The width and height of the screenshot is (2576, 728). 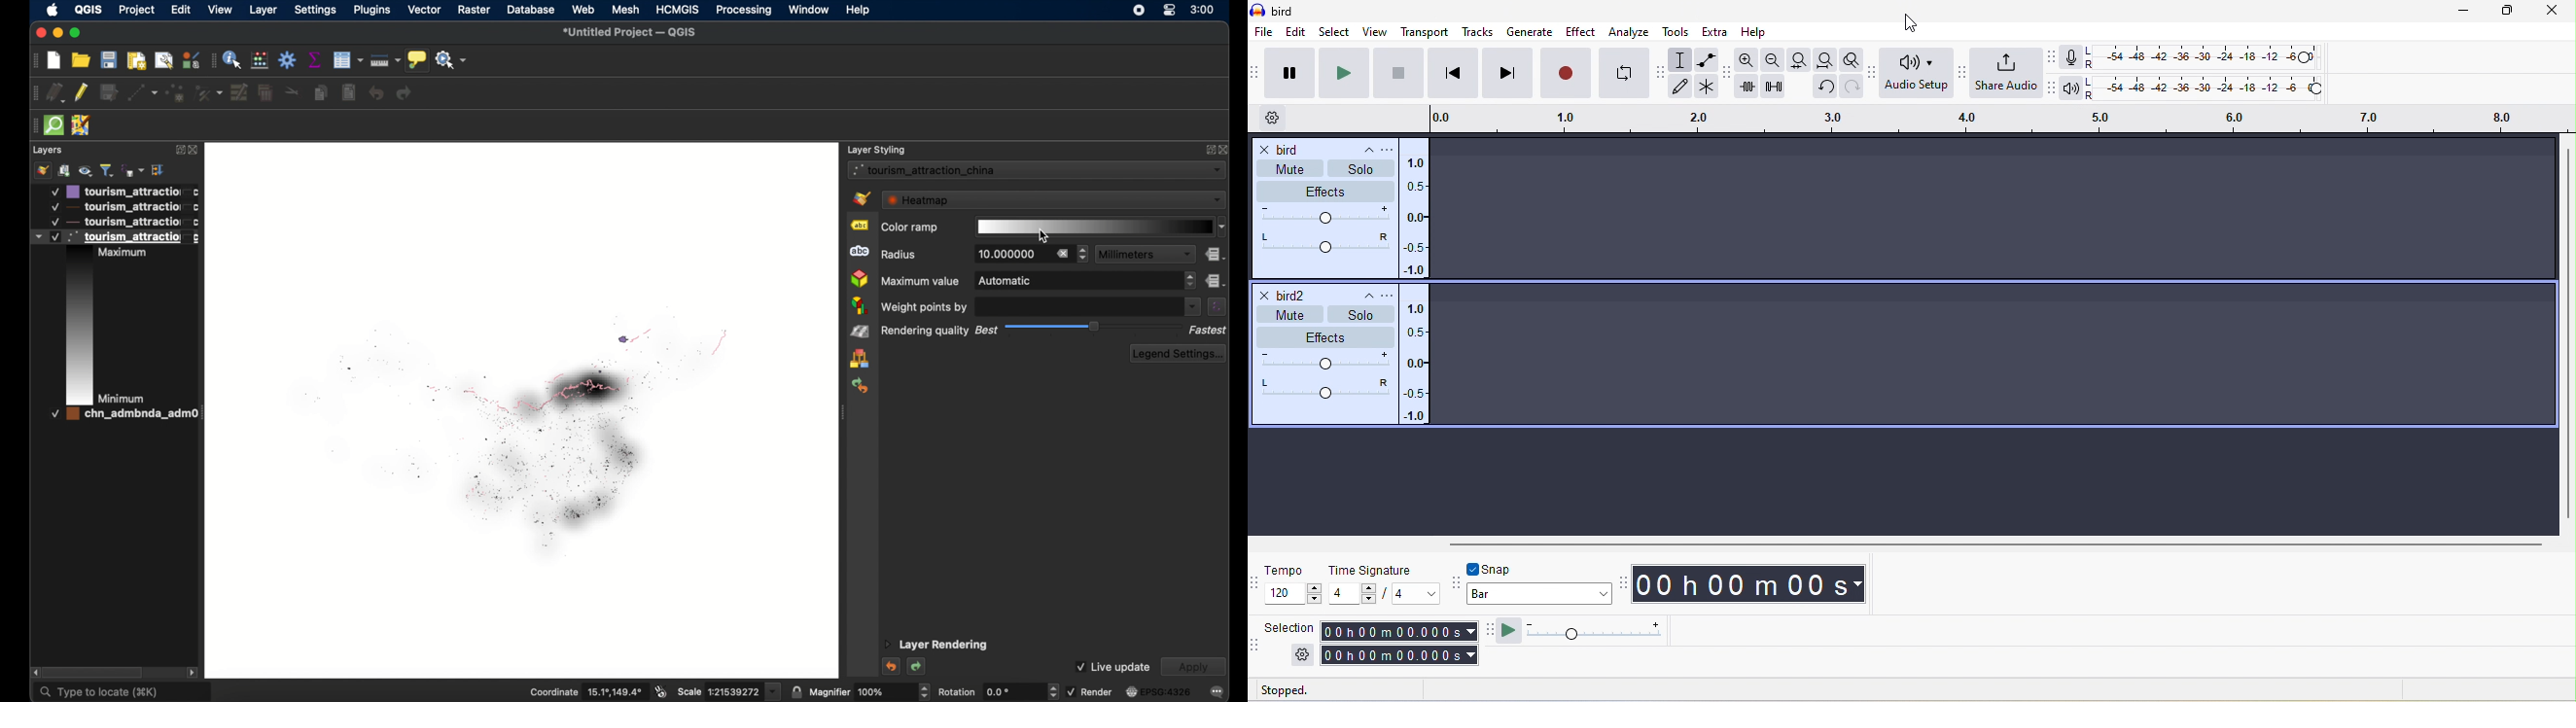 I want to click on close, so click(x=2555, y=12).